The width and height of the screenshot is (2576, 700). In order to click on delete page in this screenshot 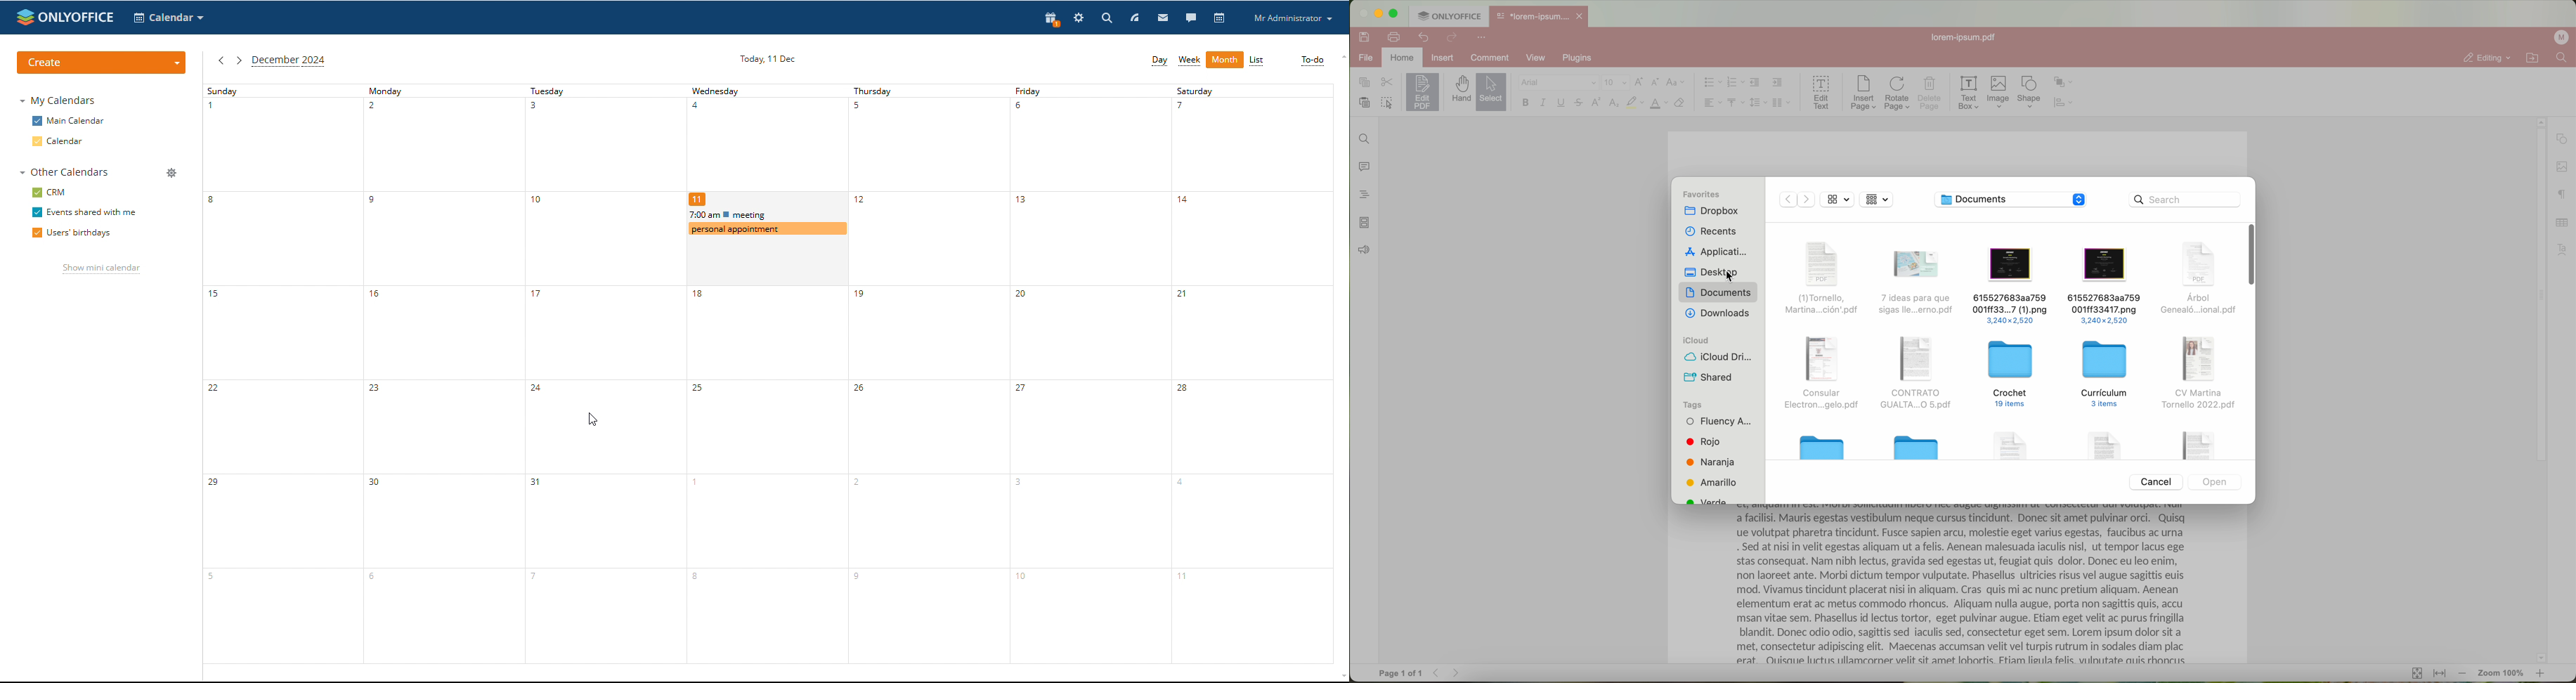, I will do `click(1930, 95)`.